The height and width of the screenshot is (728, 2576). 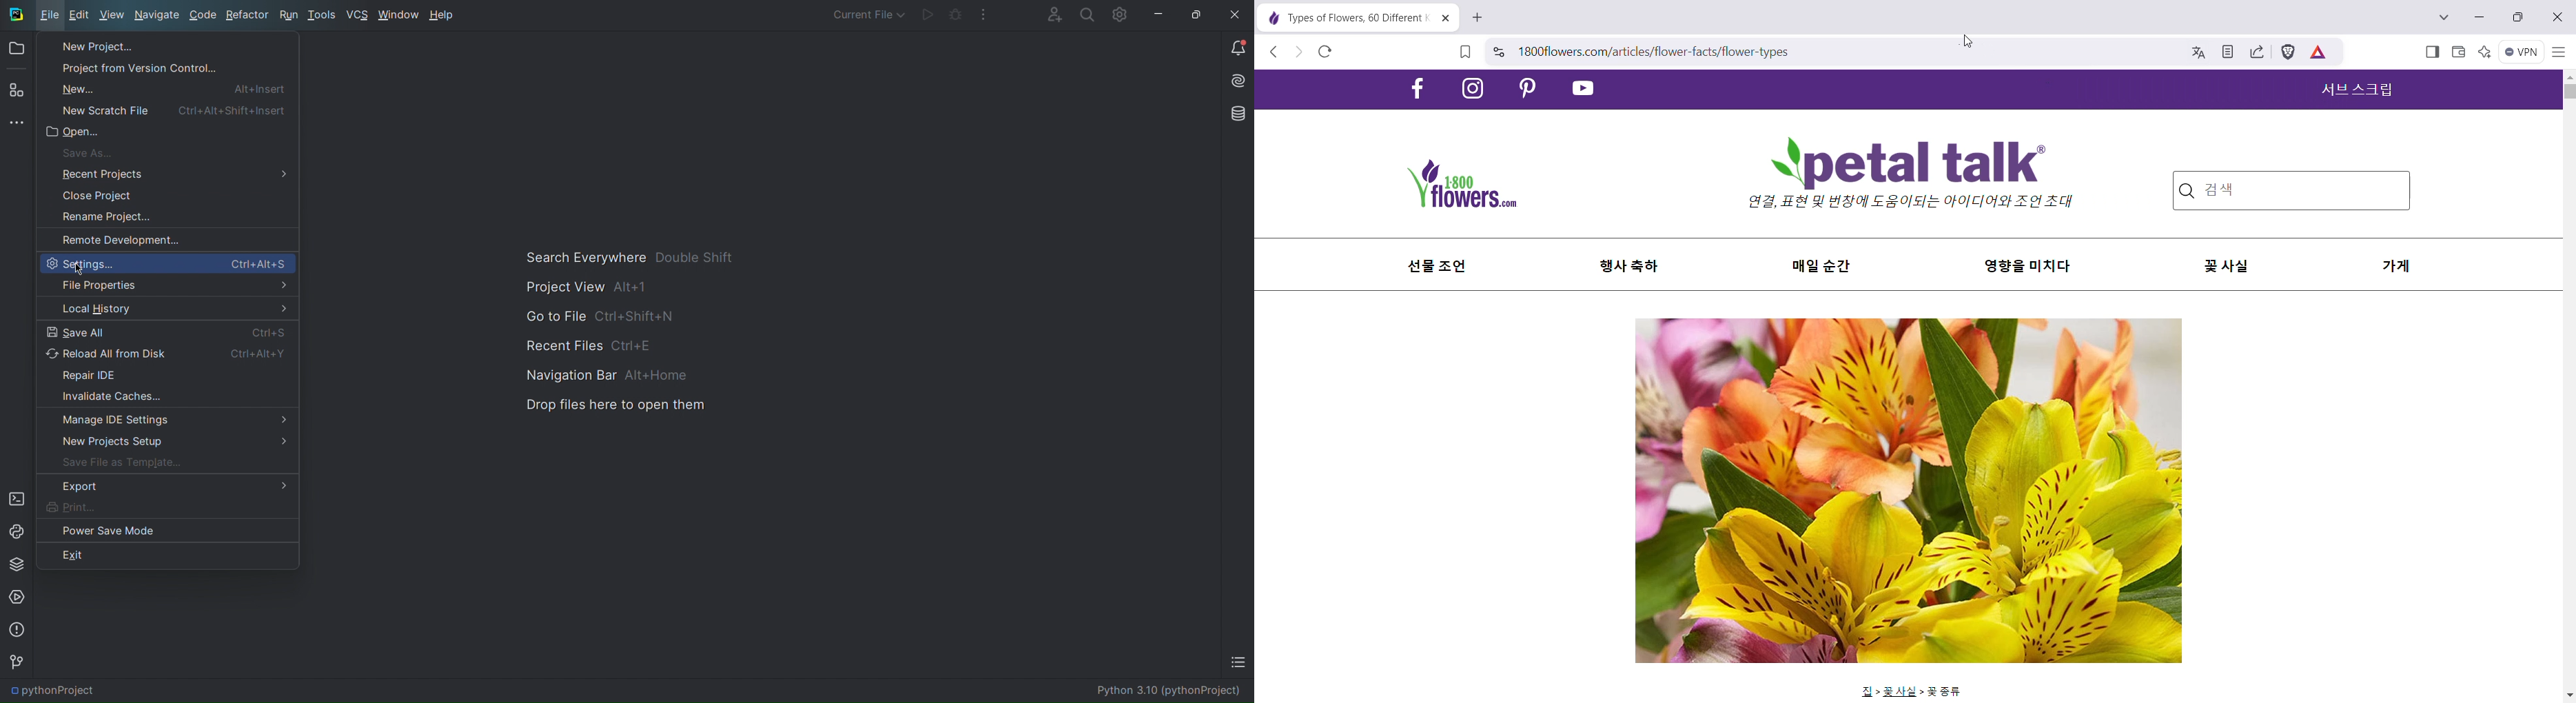 I want to click on Repair IDE, so click(x=167, y=374).